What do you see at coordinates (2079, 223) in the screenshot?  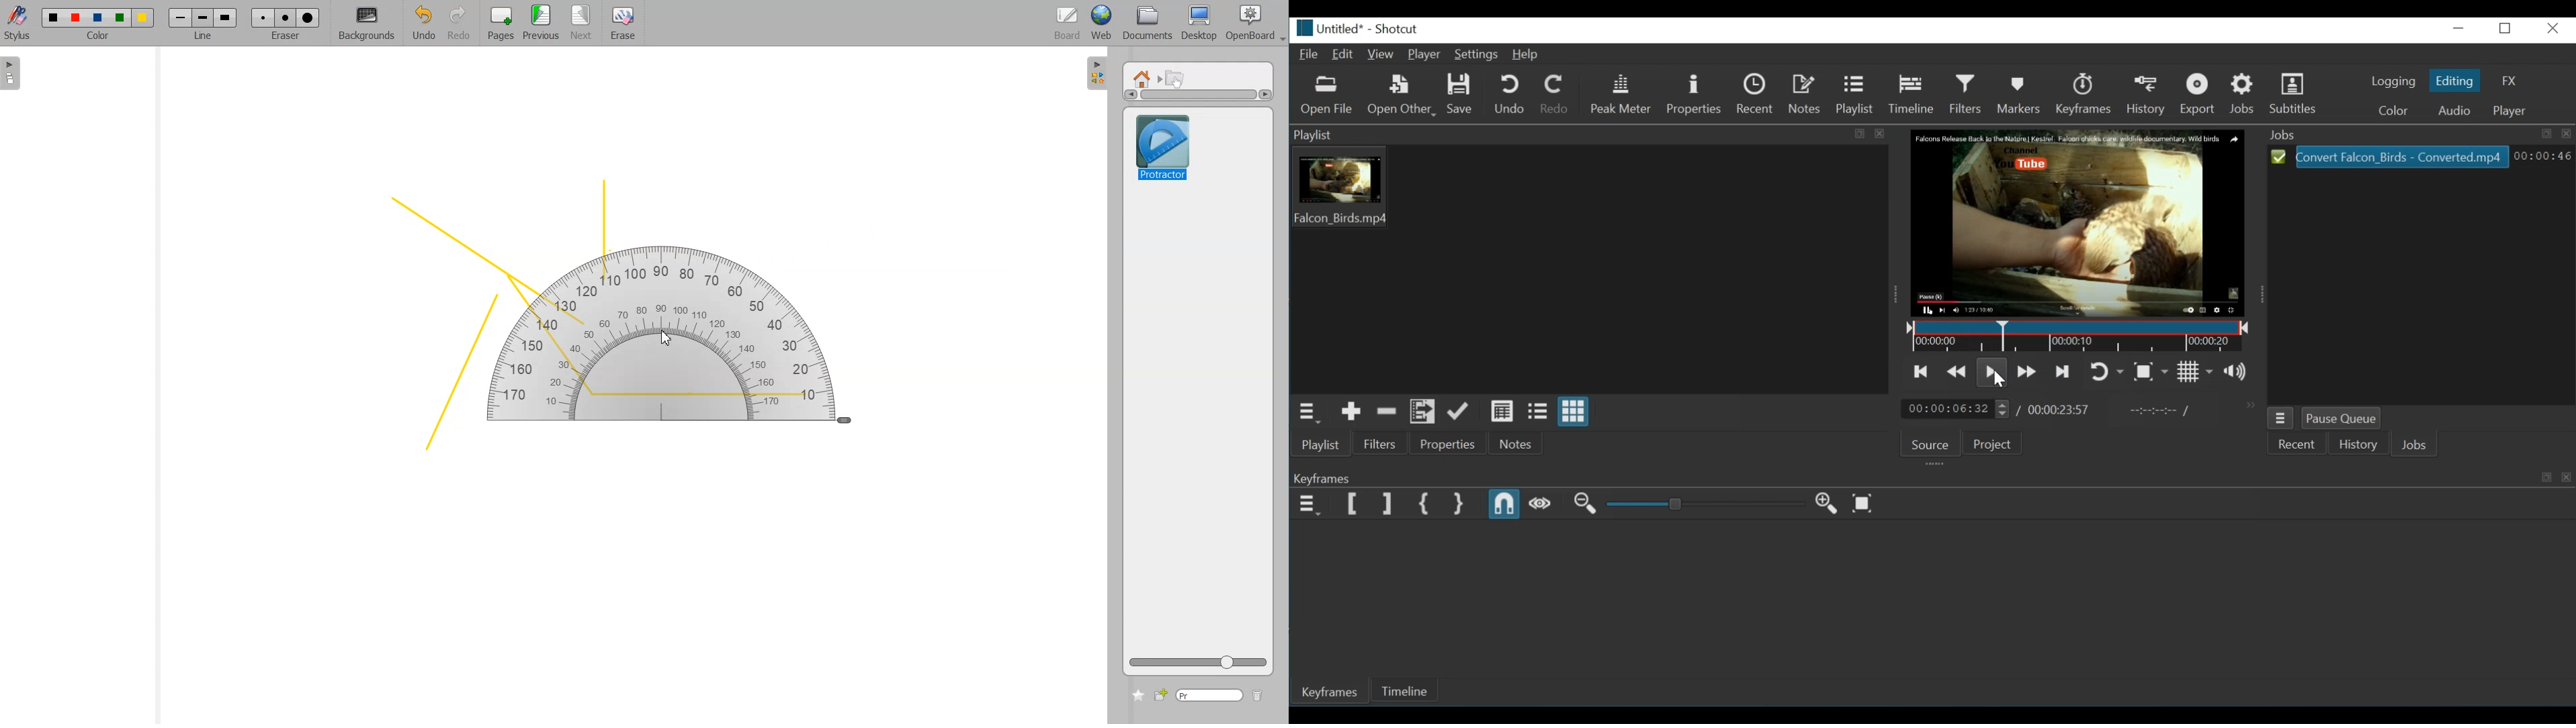 I see `Media Viewer` at bounding box center [2079, 223].